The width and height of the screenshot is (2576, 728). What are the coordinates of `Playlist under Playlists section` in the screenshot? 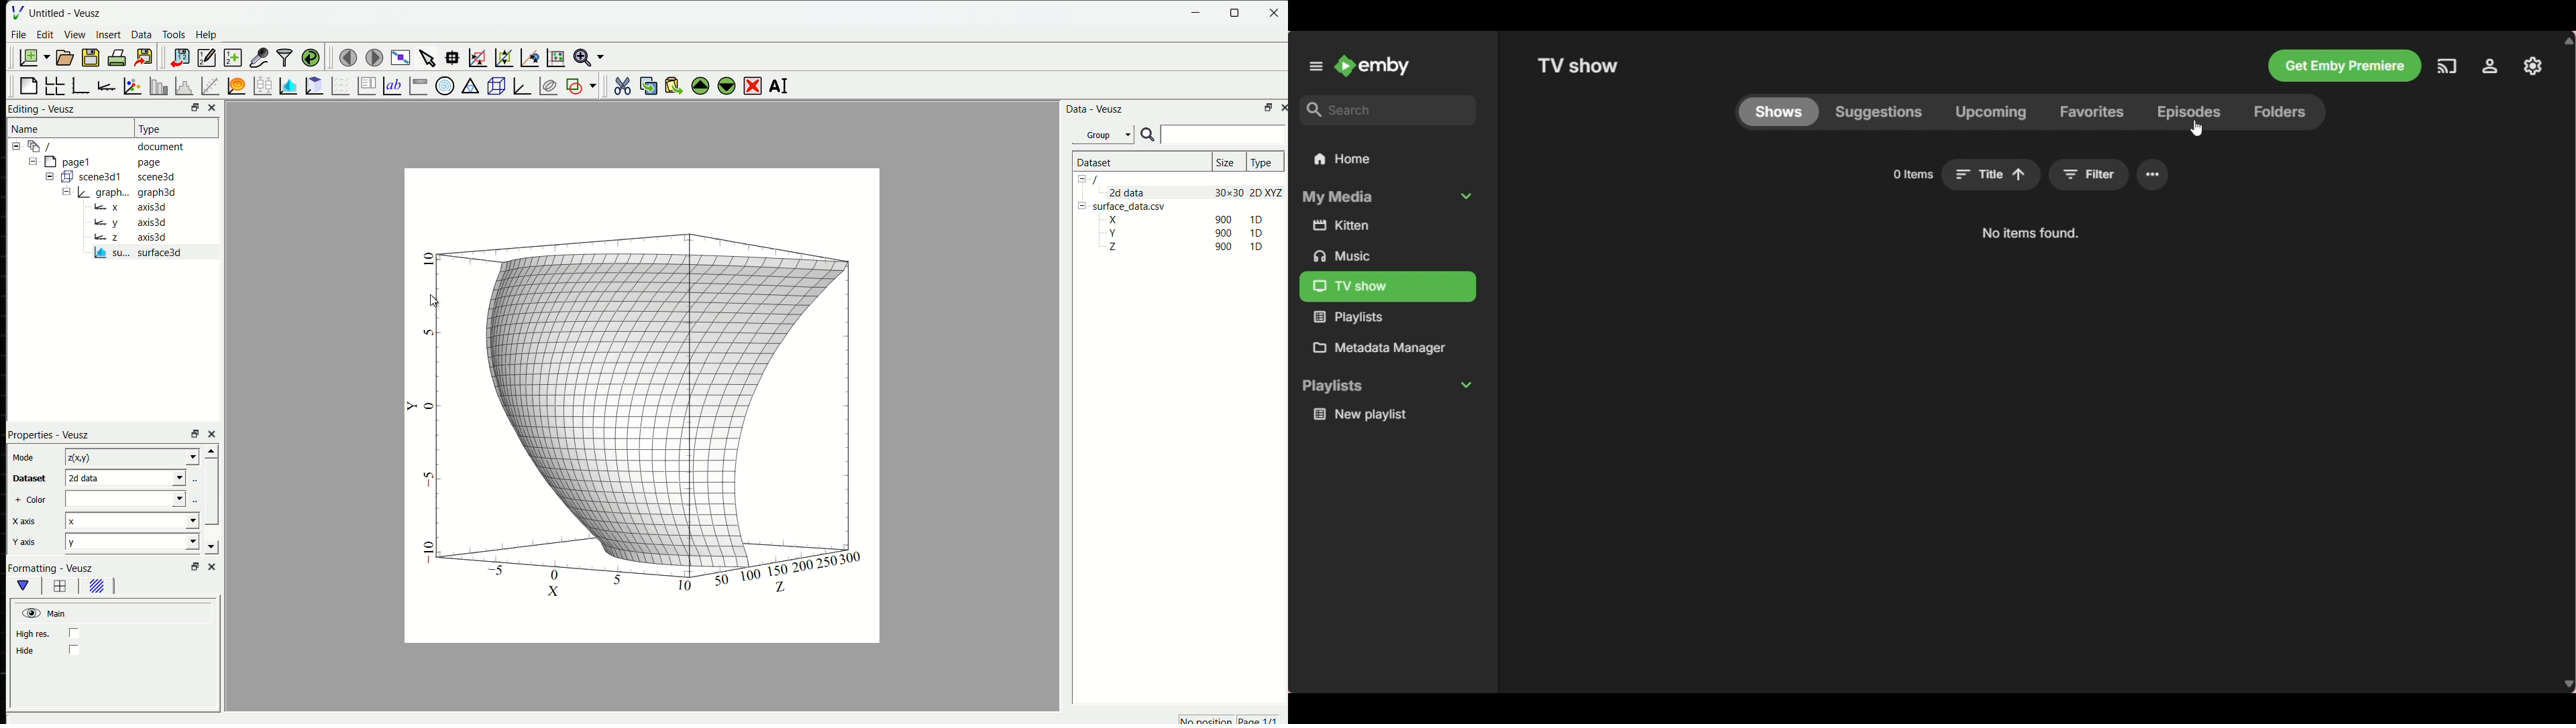 It's located at (1391, 415).